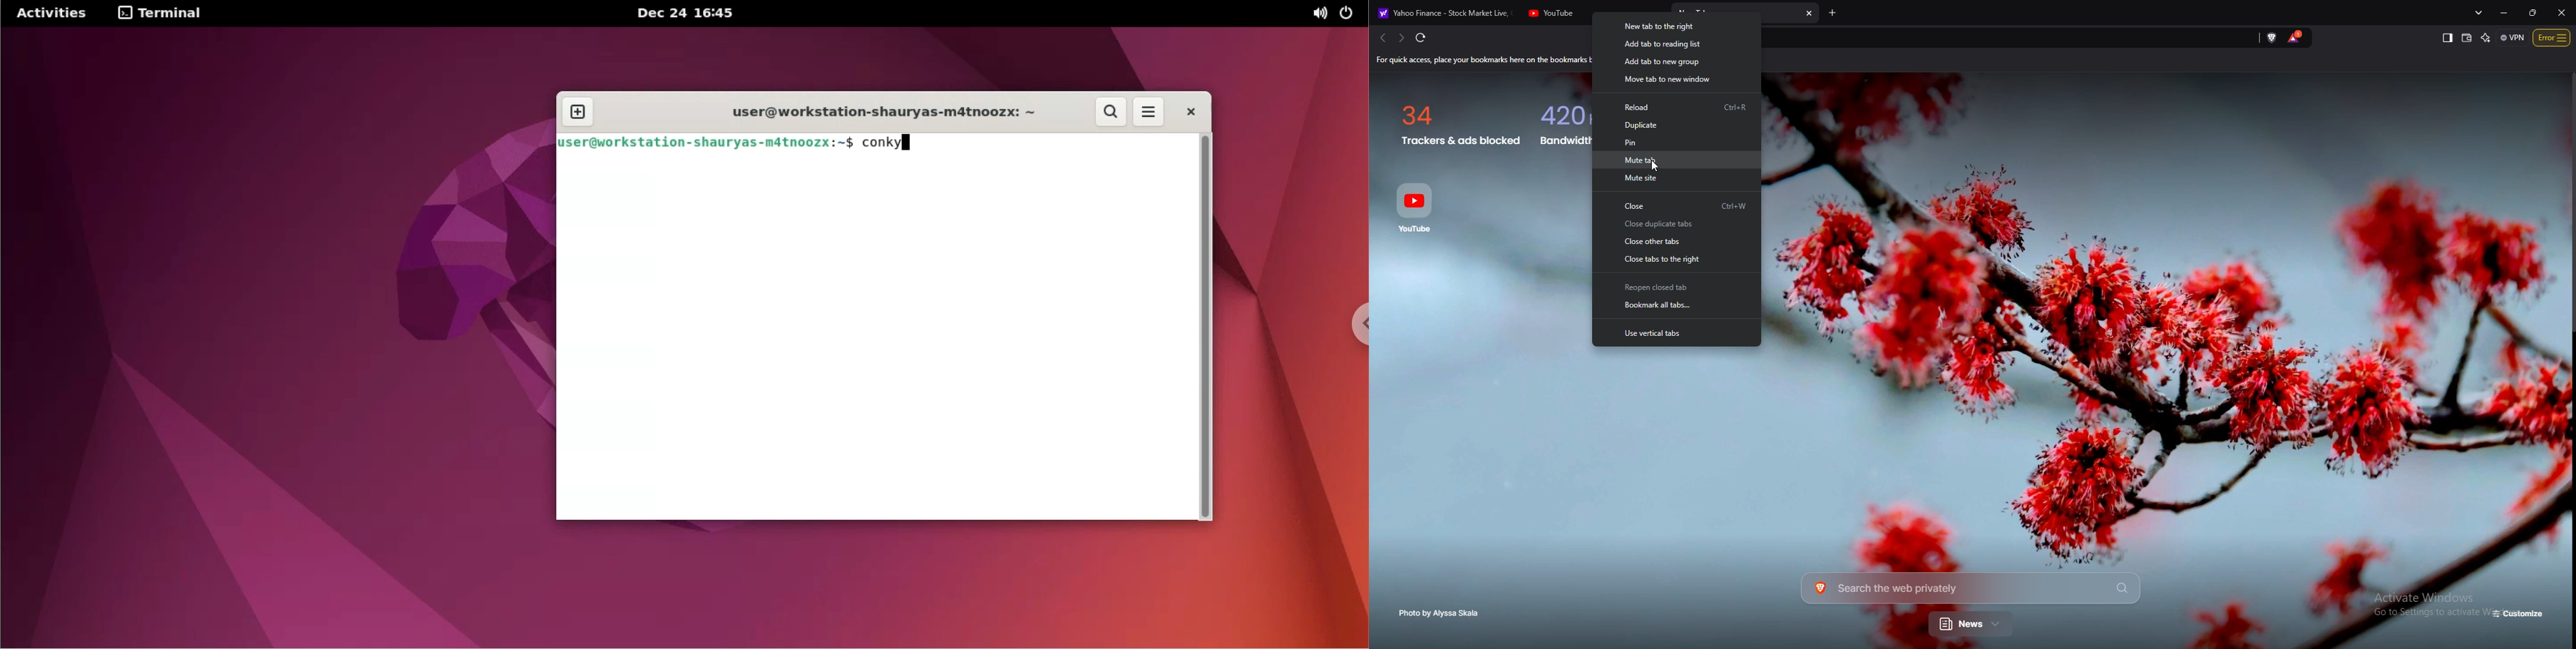  I want to click on new tab to the right, so click(1674, 27).